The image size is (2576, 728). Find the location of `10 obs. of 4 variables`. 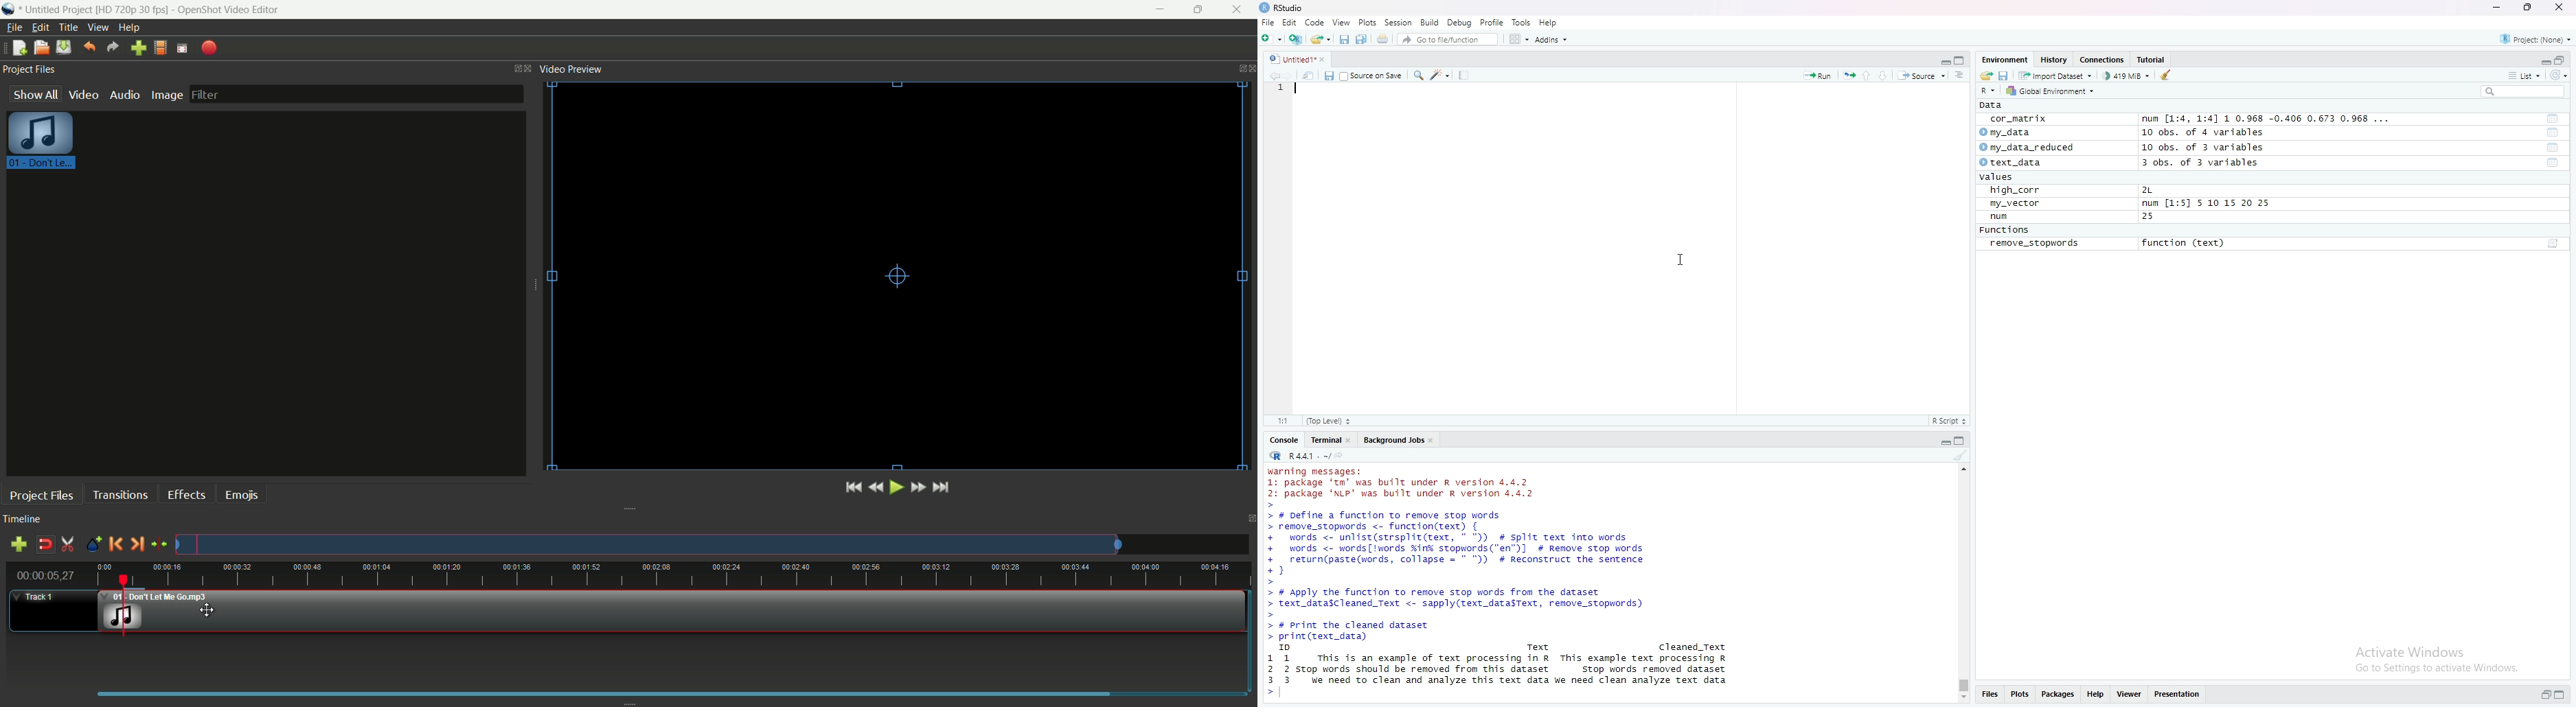

10 obs. of 4 variables is located at coordinates (2207, 133).